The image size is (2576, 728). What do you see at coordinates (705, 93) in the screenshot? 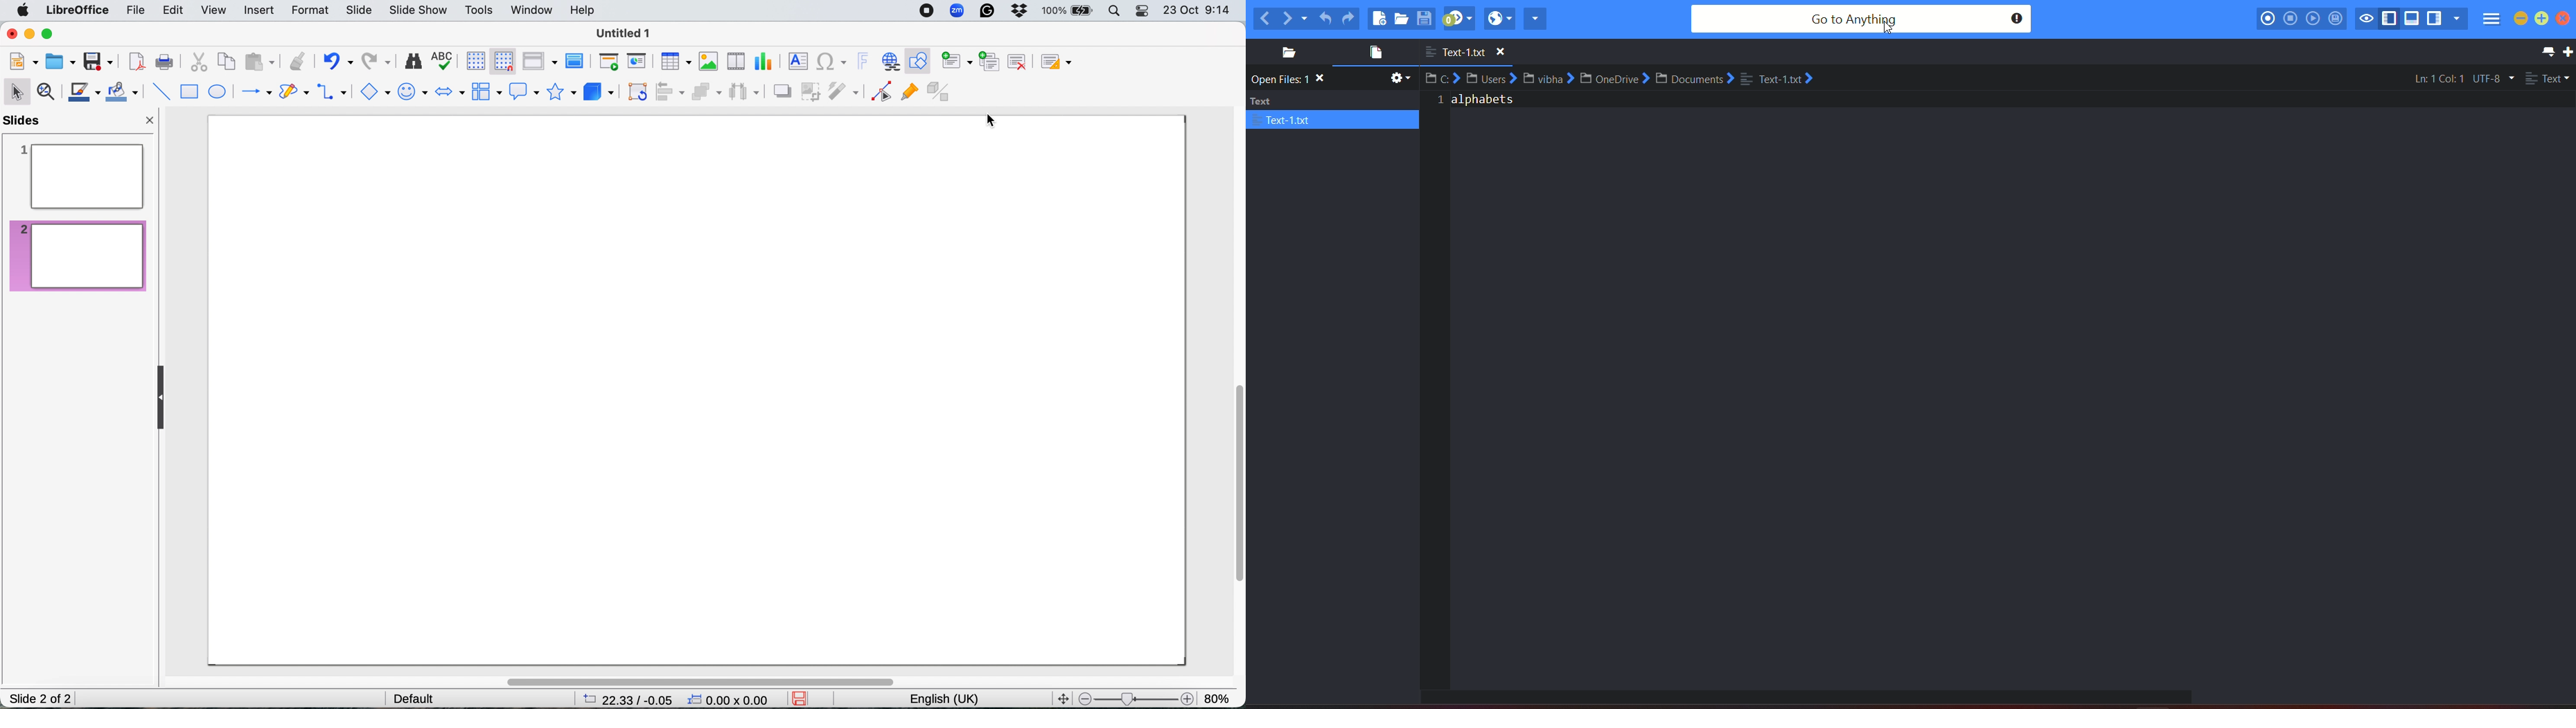
I see `arrange` at bounding box center [705, 93].